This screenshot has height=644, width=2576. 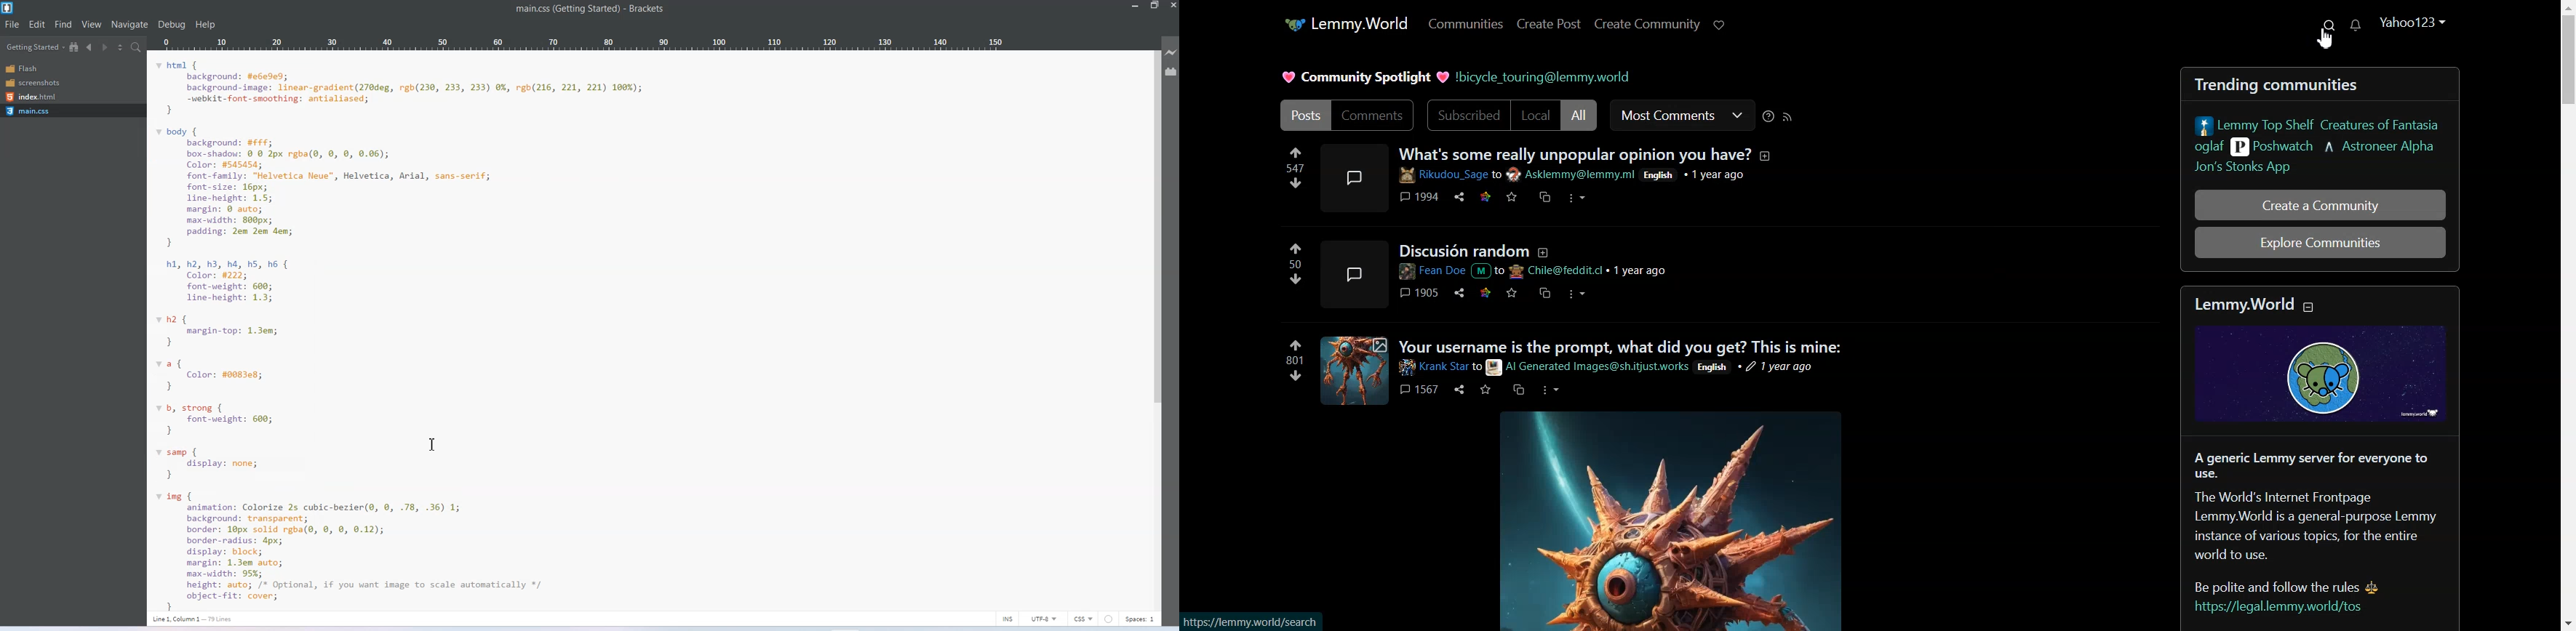 I want to click on options, so click(x=1577, y=198).